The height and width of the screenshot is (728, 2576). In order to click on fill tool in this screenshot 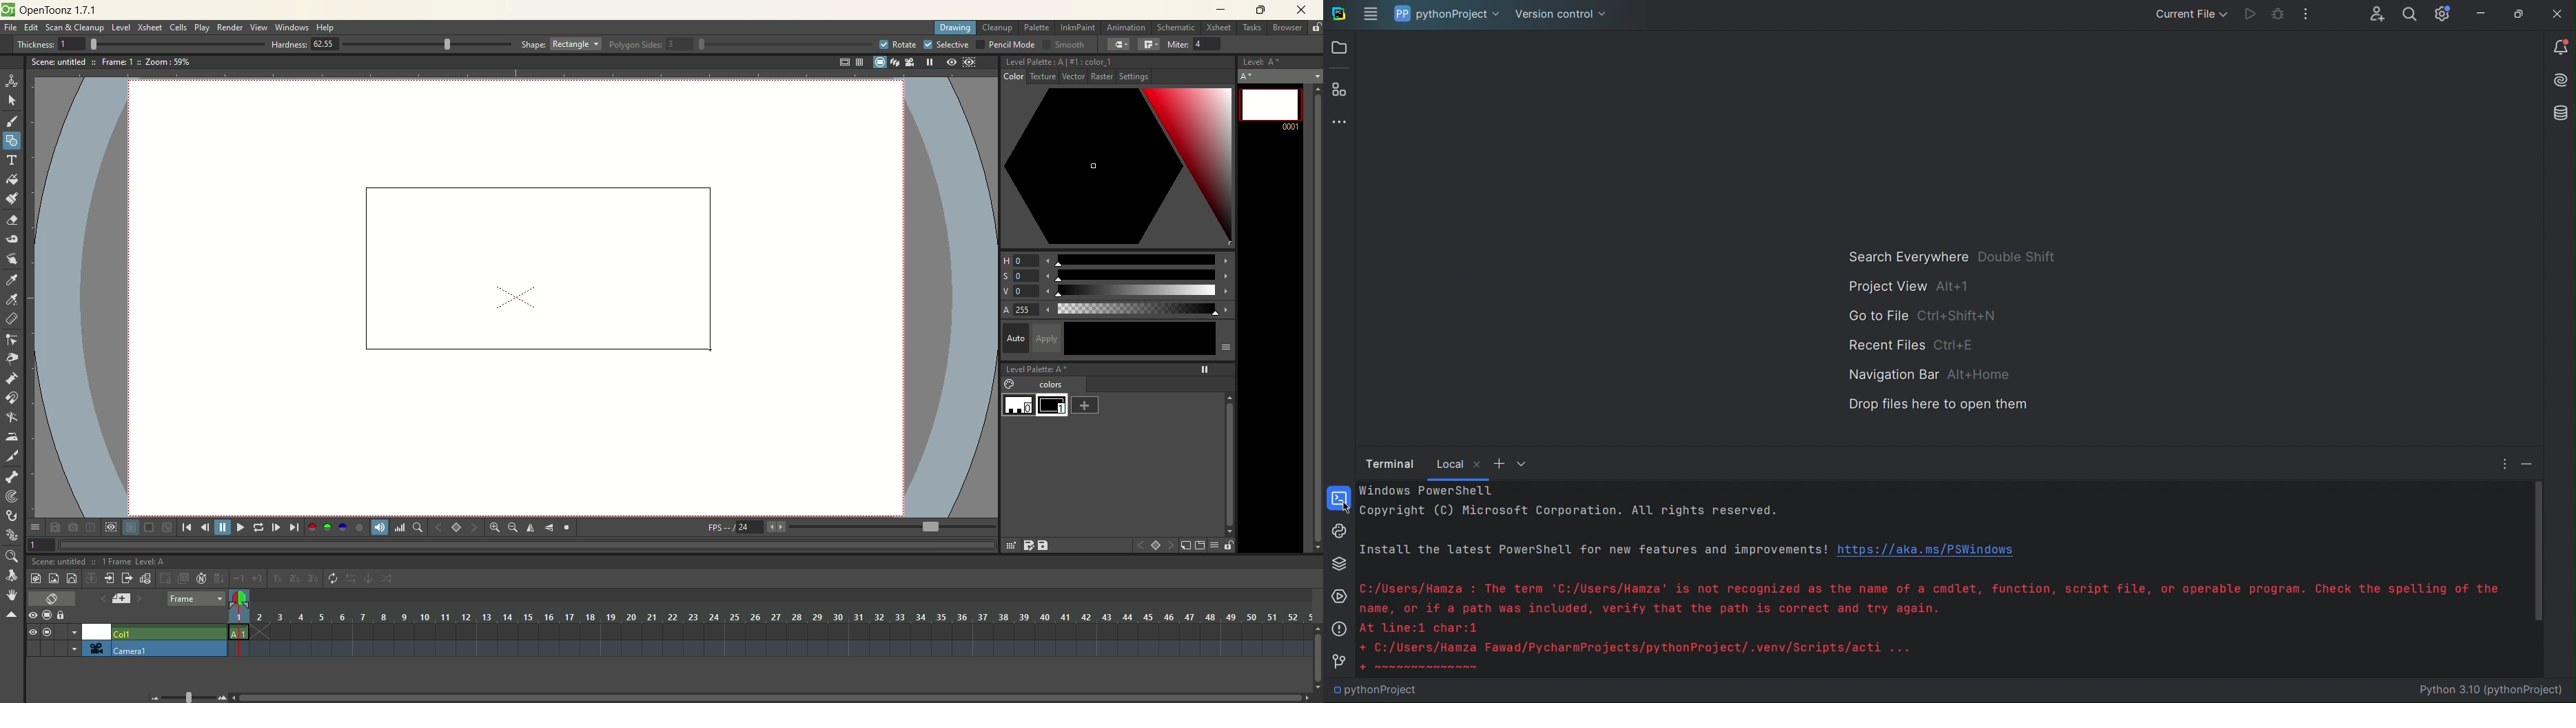, I will do `click(12, 180)`.